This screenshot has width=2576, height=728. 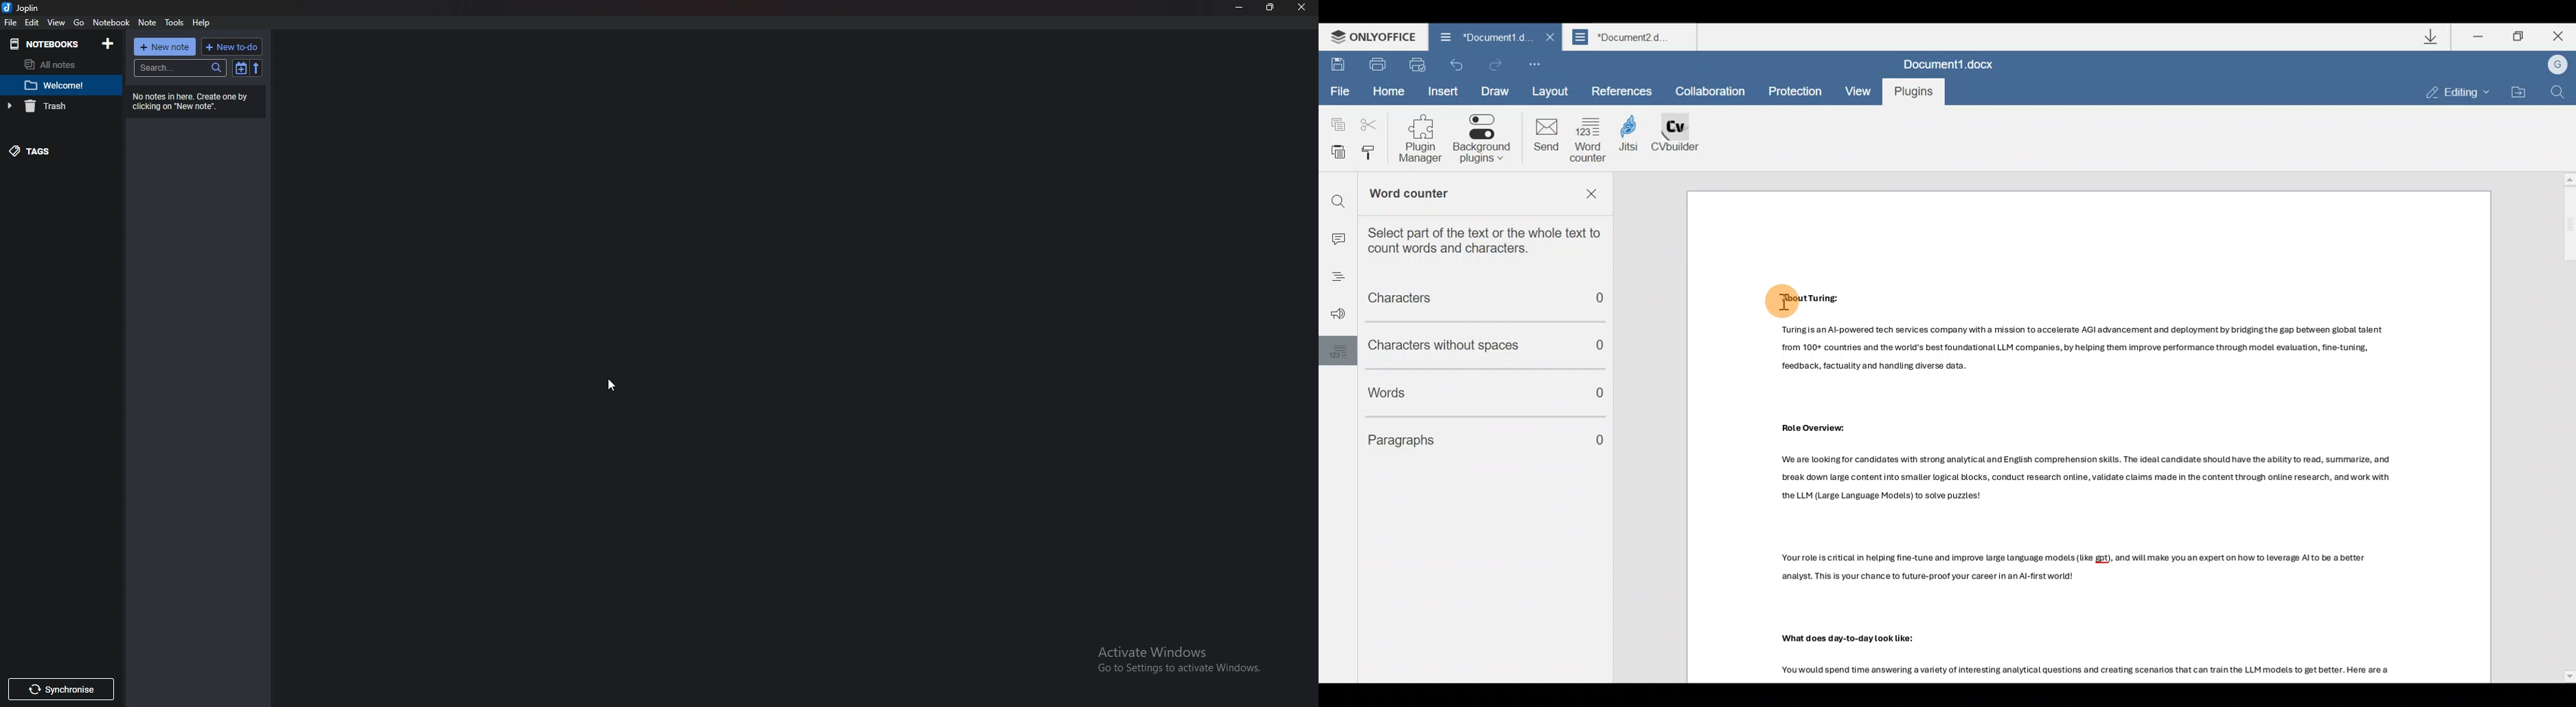 What do you see at coordinates (232, 47) in the screenshot?
I see `new to do` at bounding box center [232, 47].